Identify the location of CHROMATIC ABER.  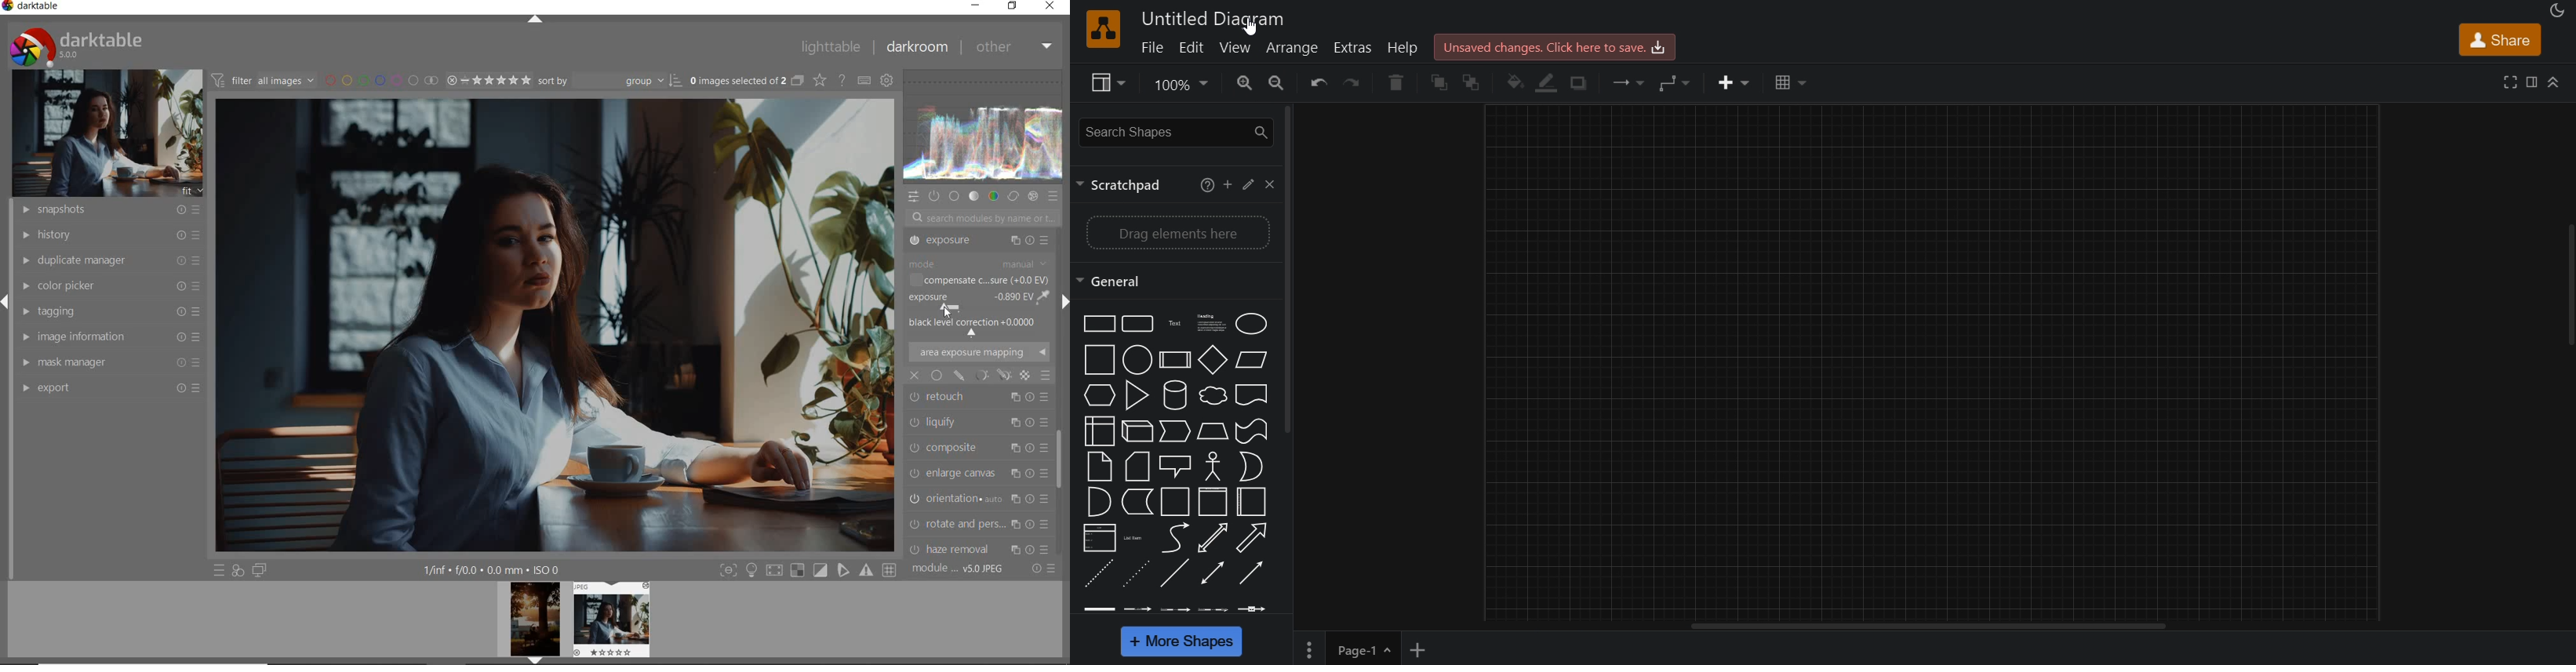
(977, 498).